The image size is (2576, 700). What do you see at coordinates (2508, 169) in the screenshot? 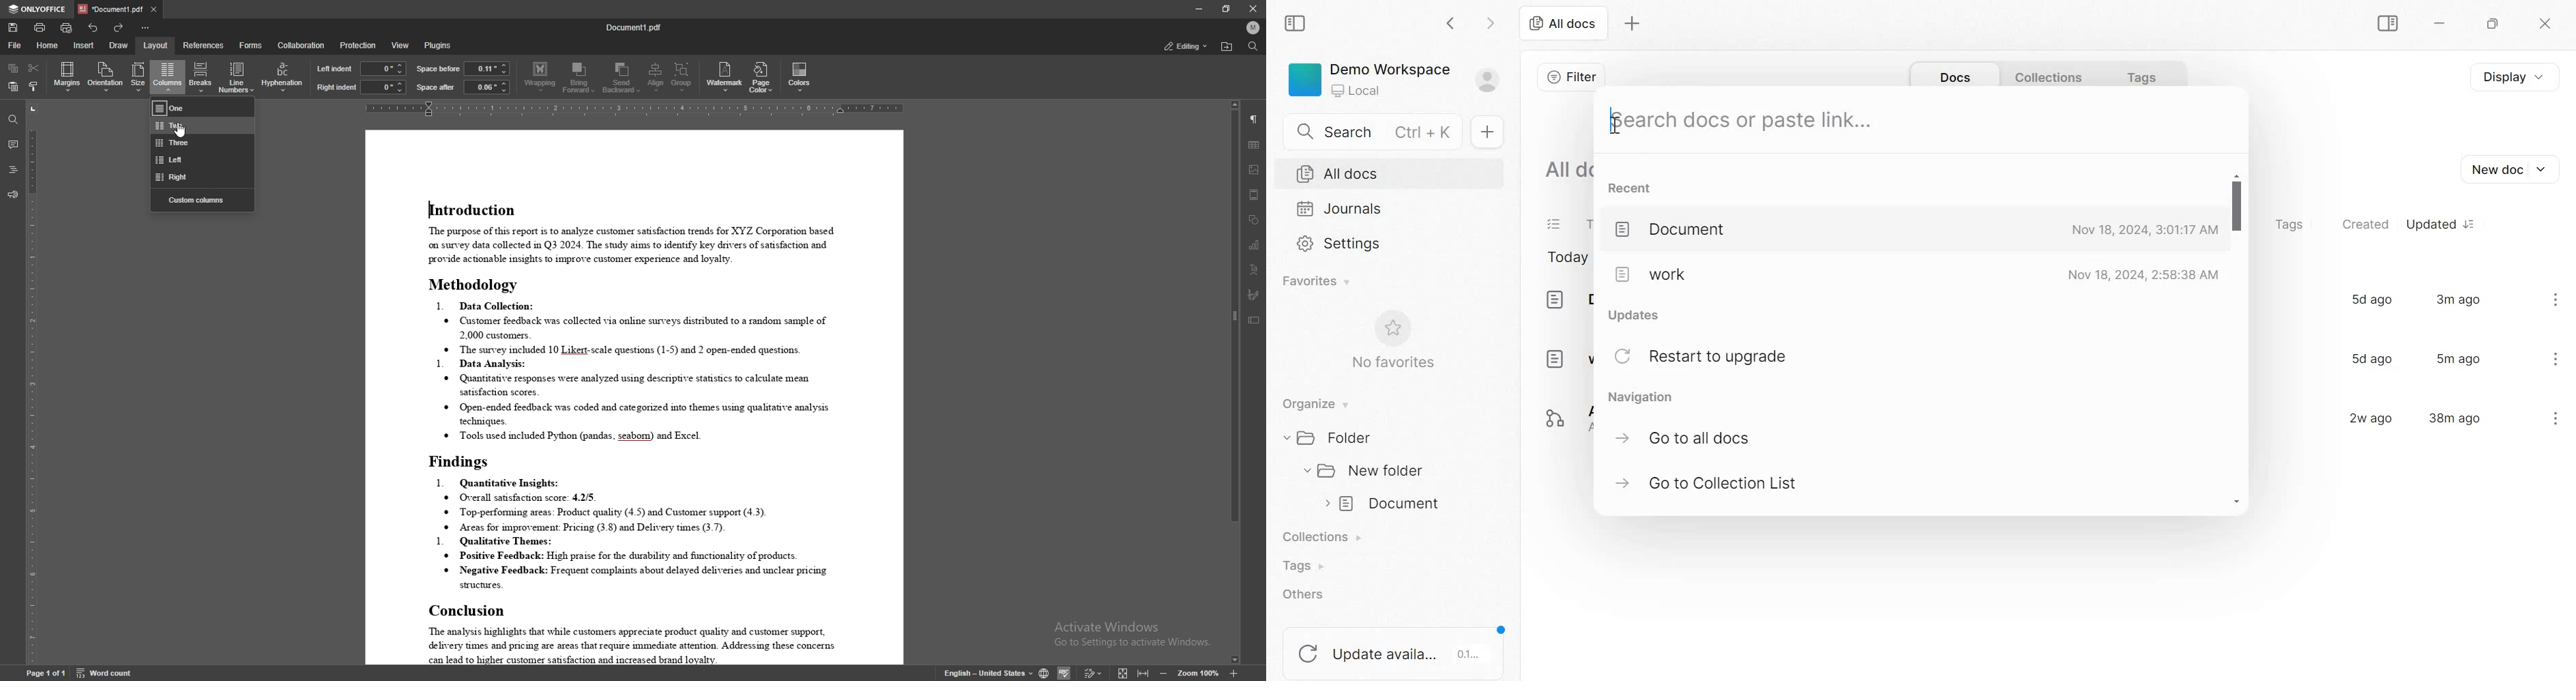
I see `New doc` at bounding box center [2508, 169].